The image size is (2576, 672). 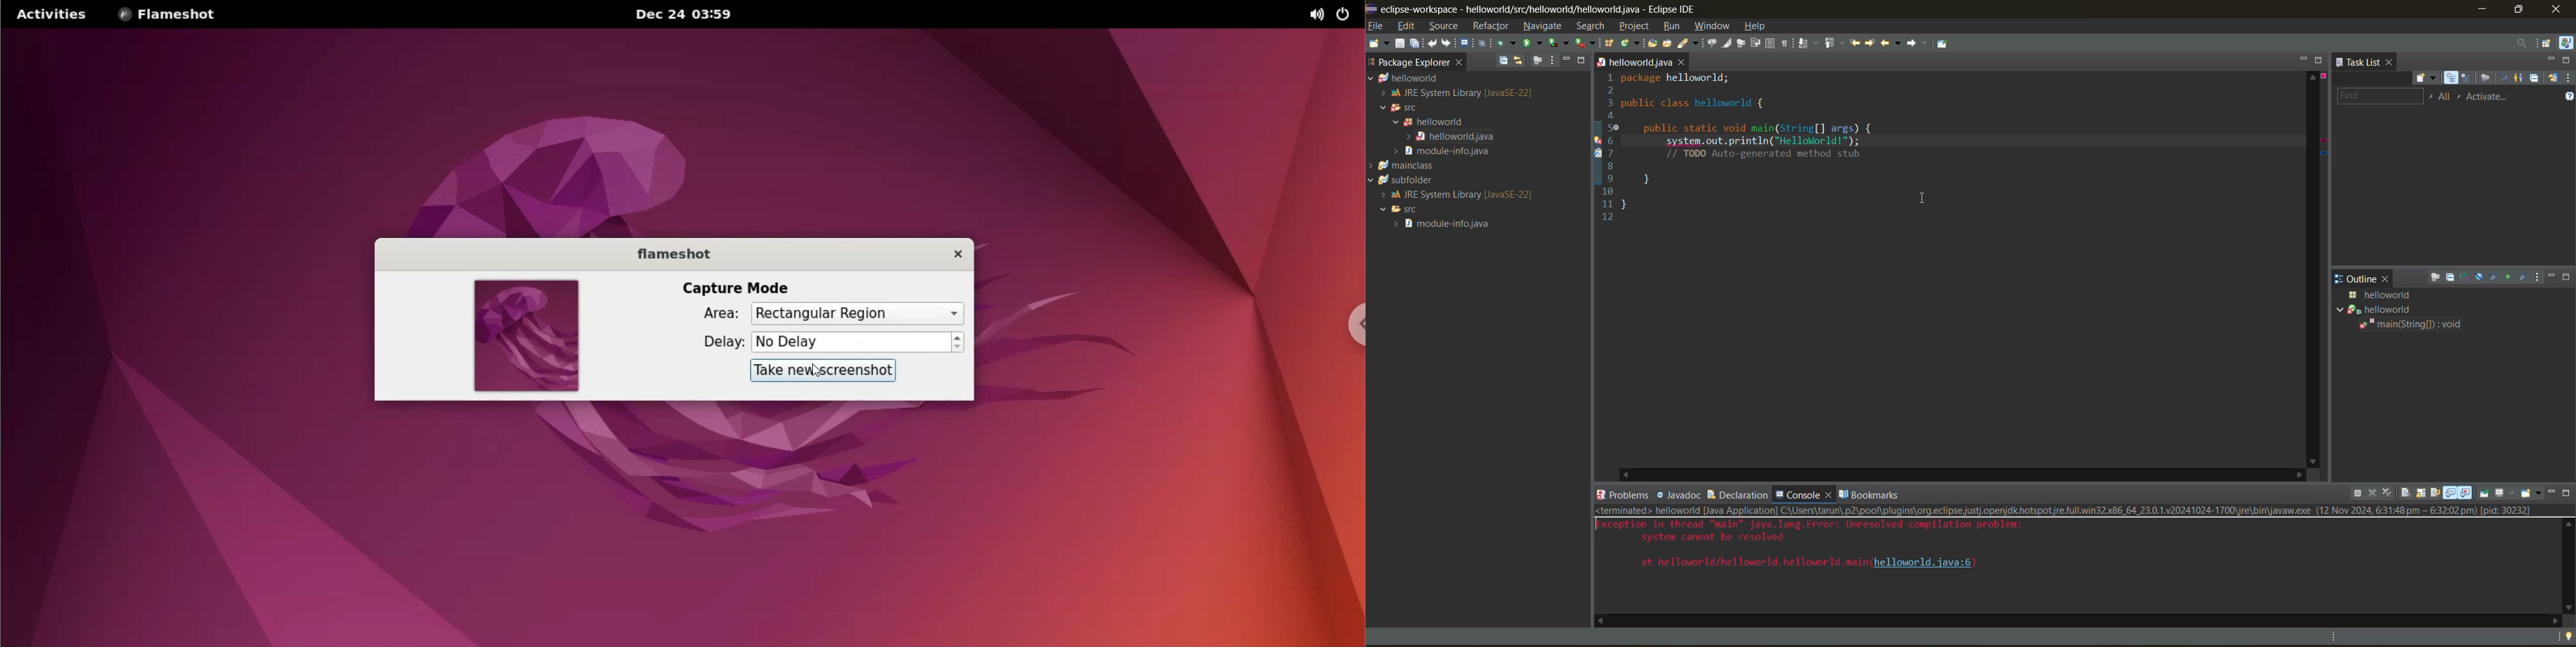 I want to click on next annotation, so click(x=1810, y=44).